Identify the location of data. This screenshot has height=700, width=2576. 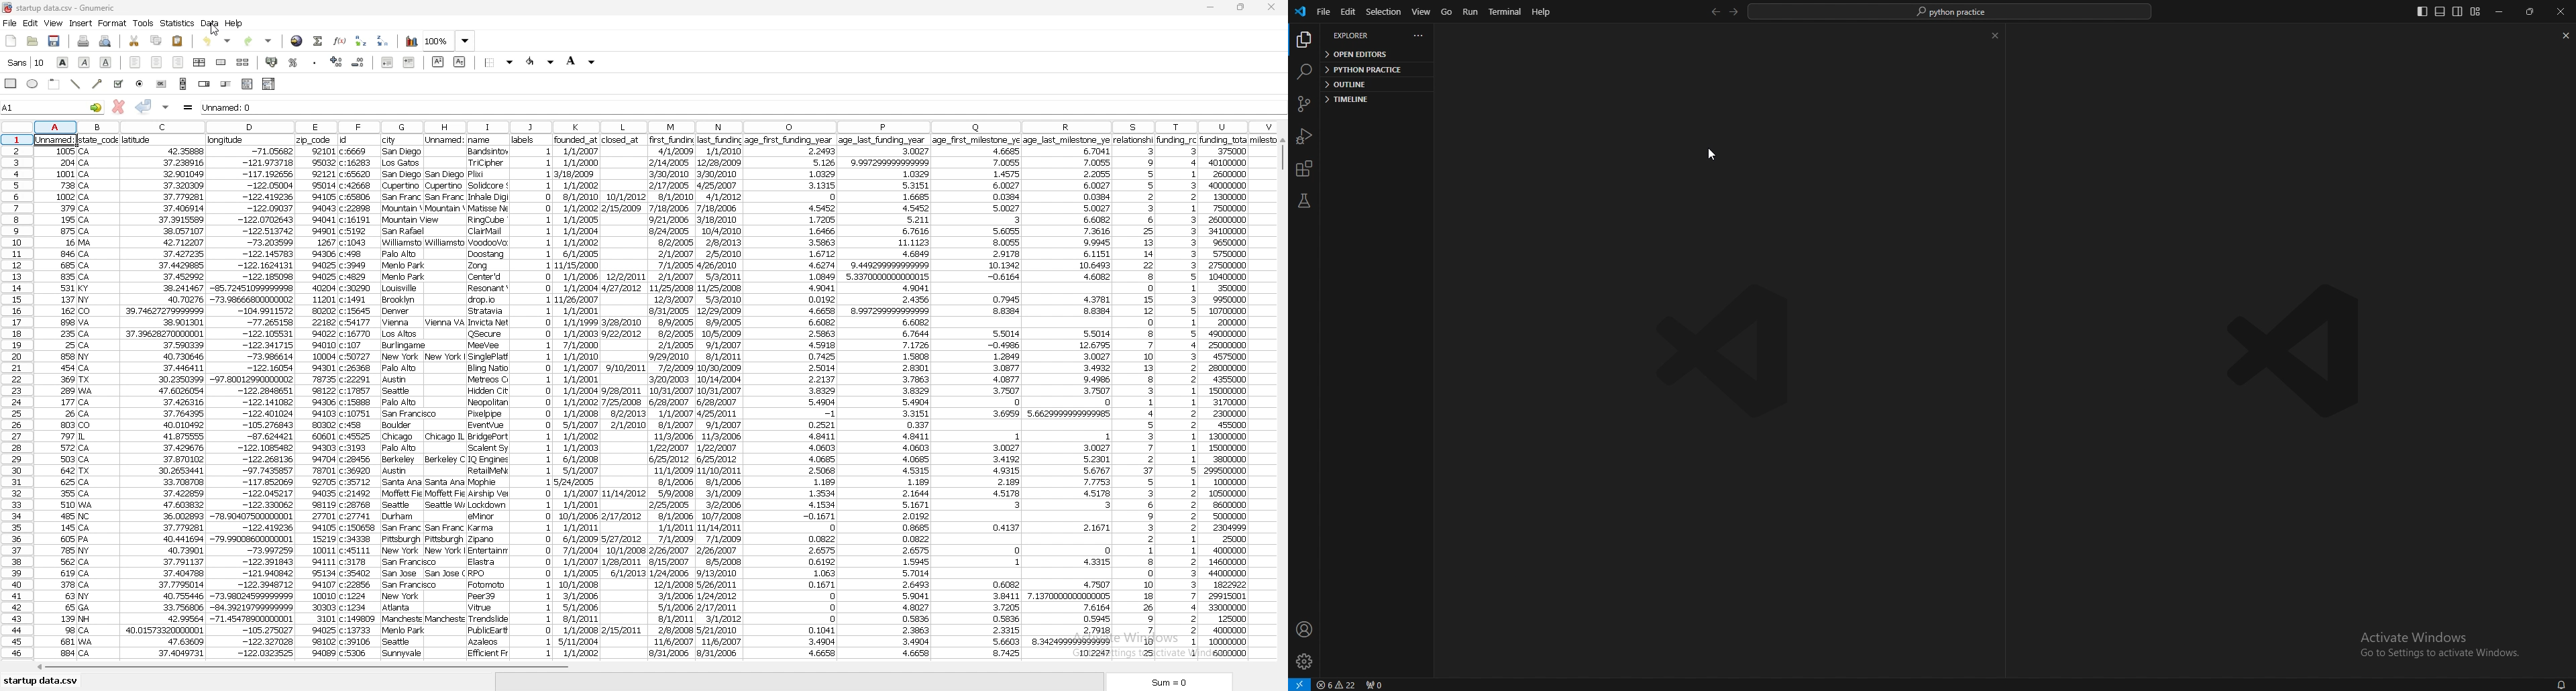
(533, 396).